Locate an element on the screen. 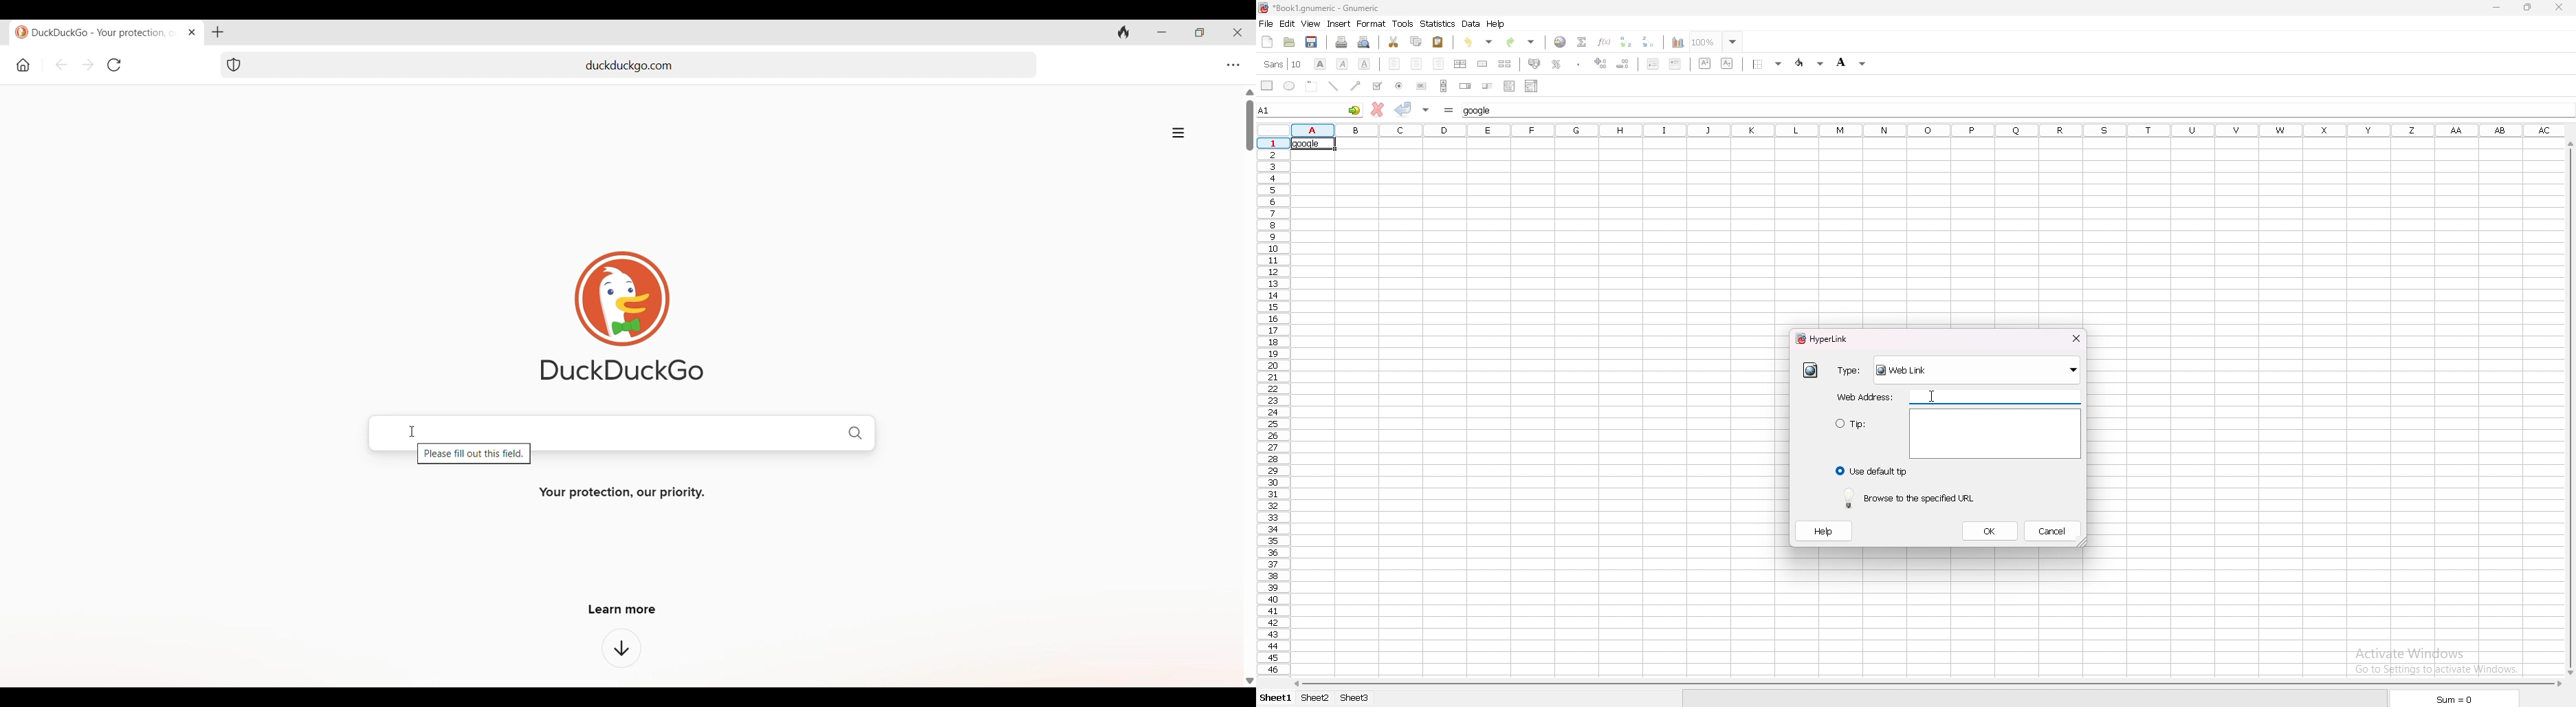  selected cell is located at coordinates (1312, 144).